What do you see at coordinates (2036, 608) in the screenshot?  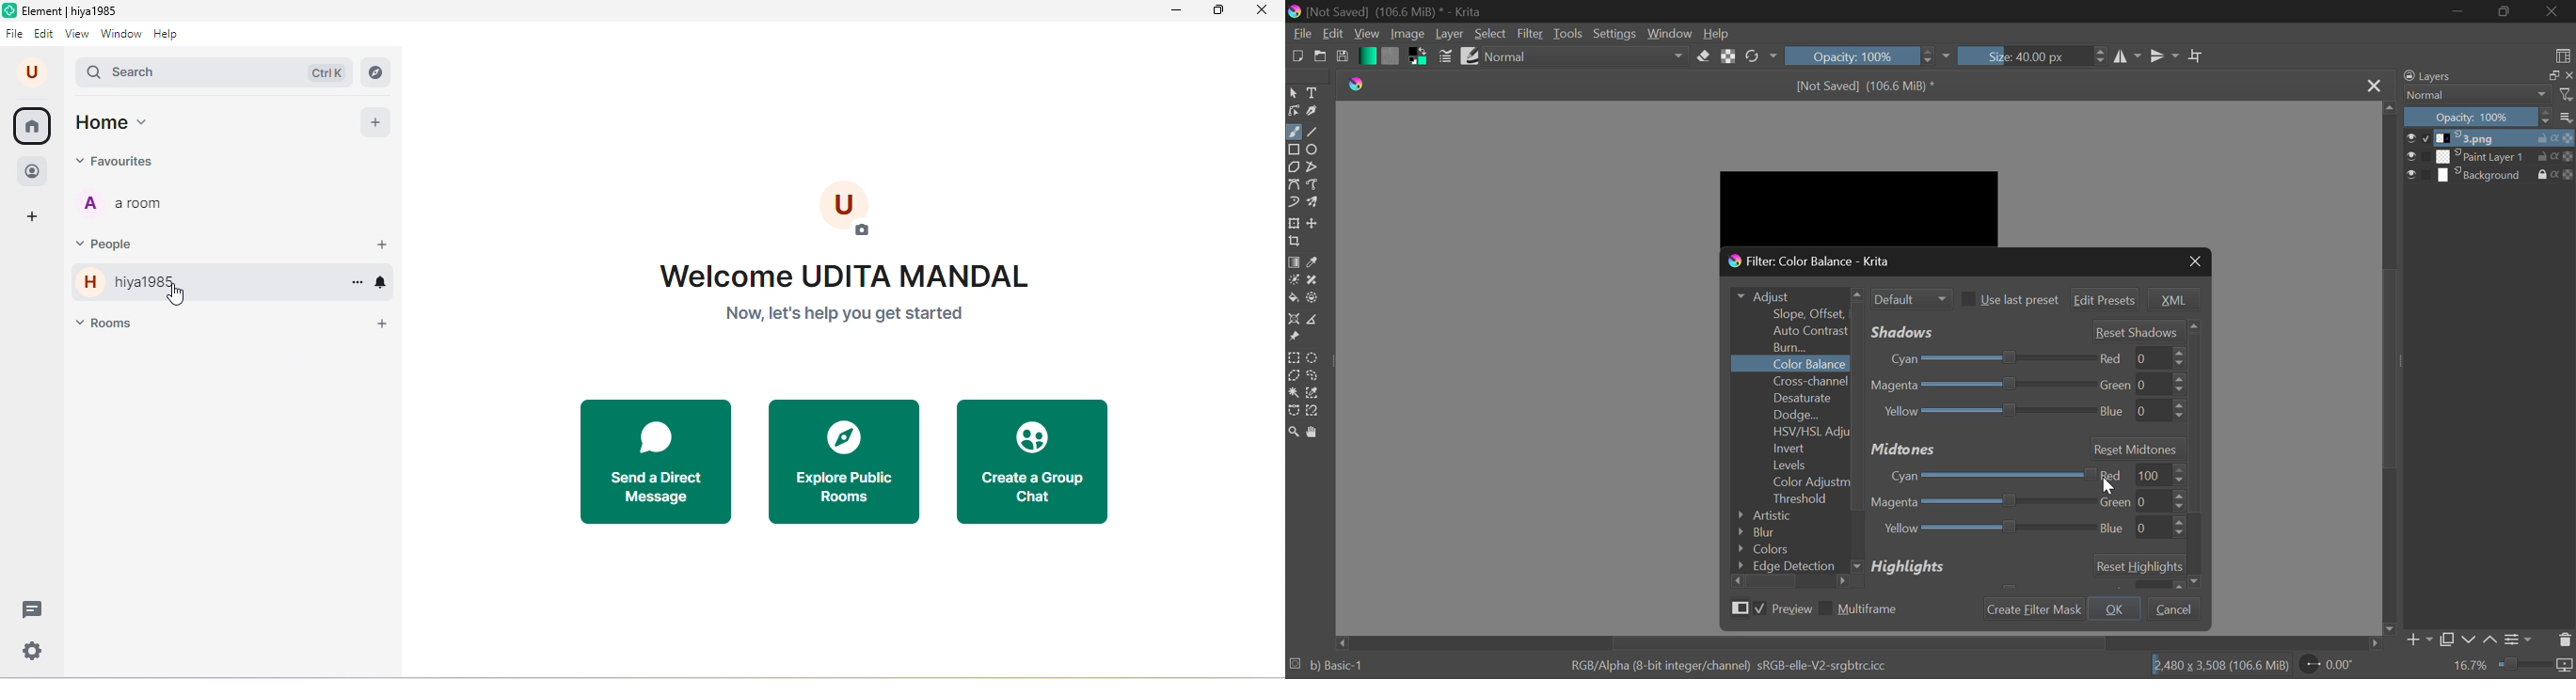 I see `Create Filter Mask` at bounding box center [2036, 608].